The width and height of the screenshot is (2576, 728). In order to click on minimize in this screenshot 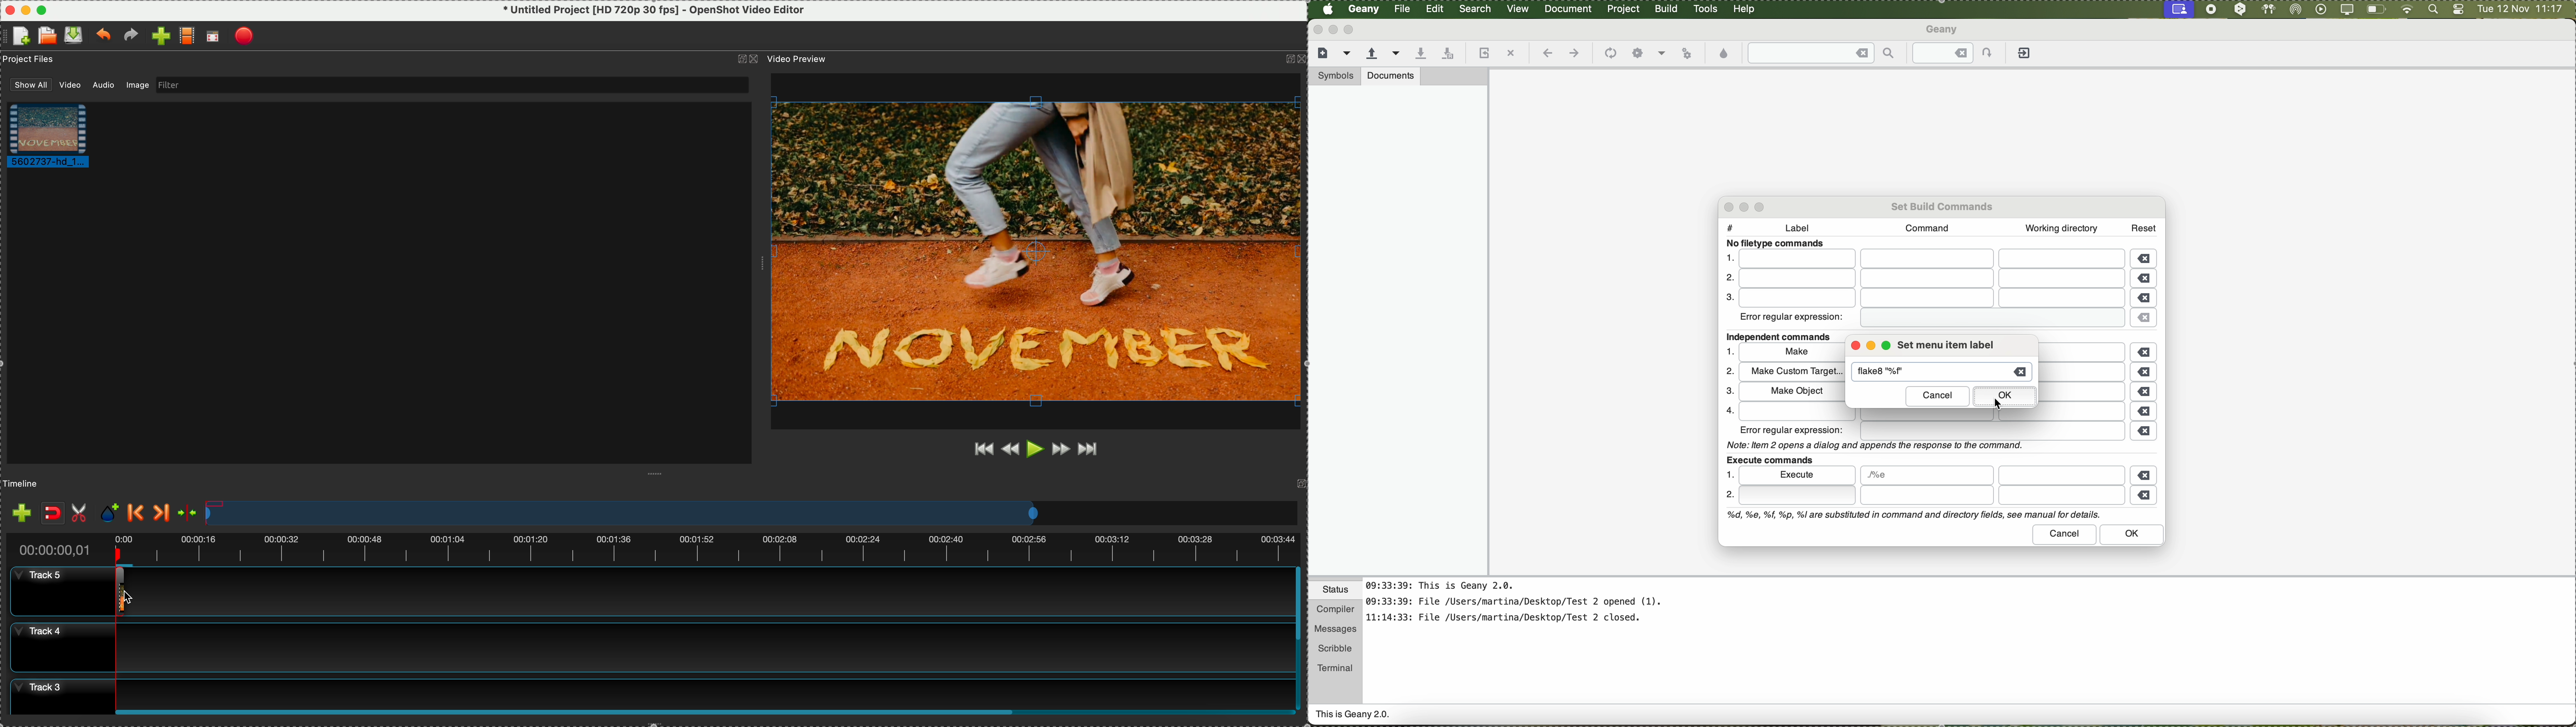, I will do `click(25, 9)`.